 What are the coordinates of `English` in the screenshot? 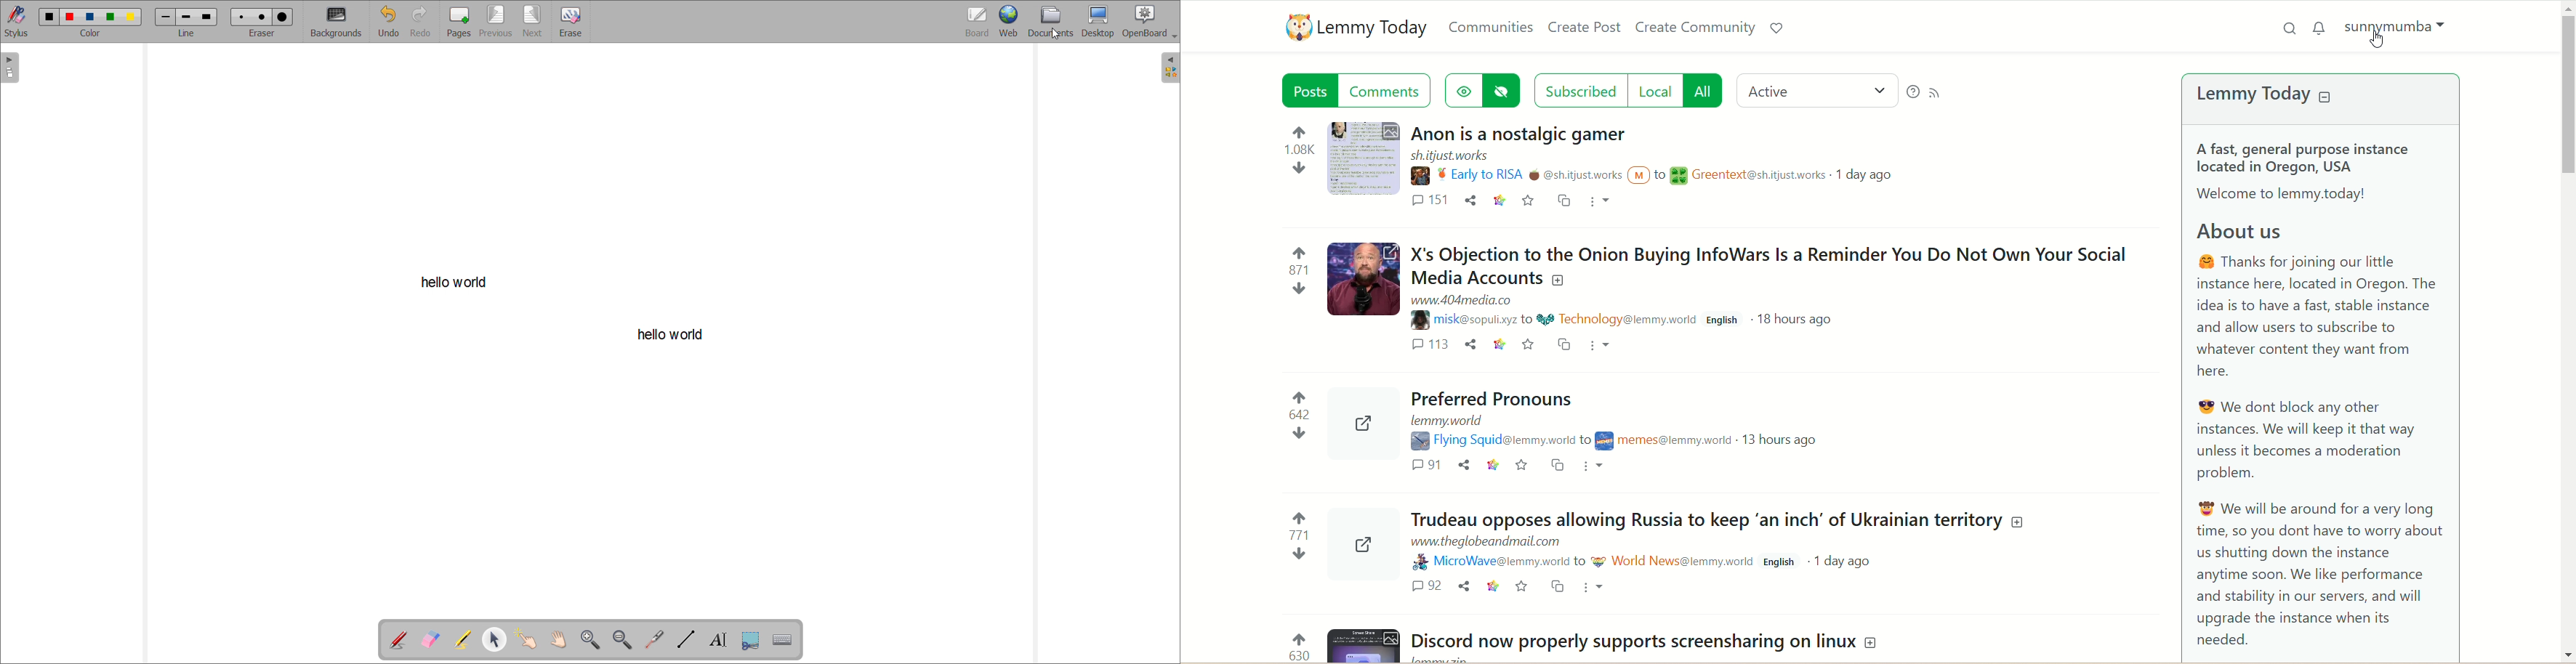 It's located at (1725, 317).